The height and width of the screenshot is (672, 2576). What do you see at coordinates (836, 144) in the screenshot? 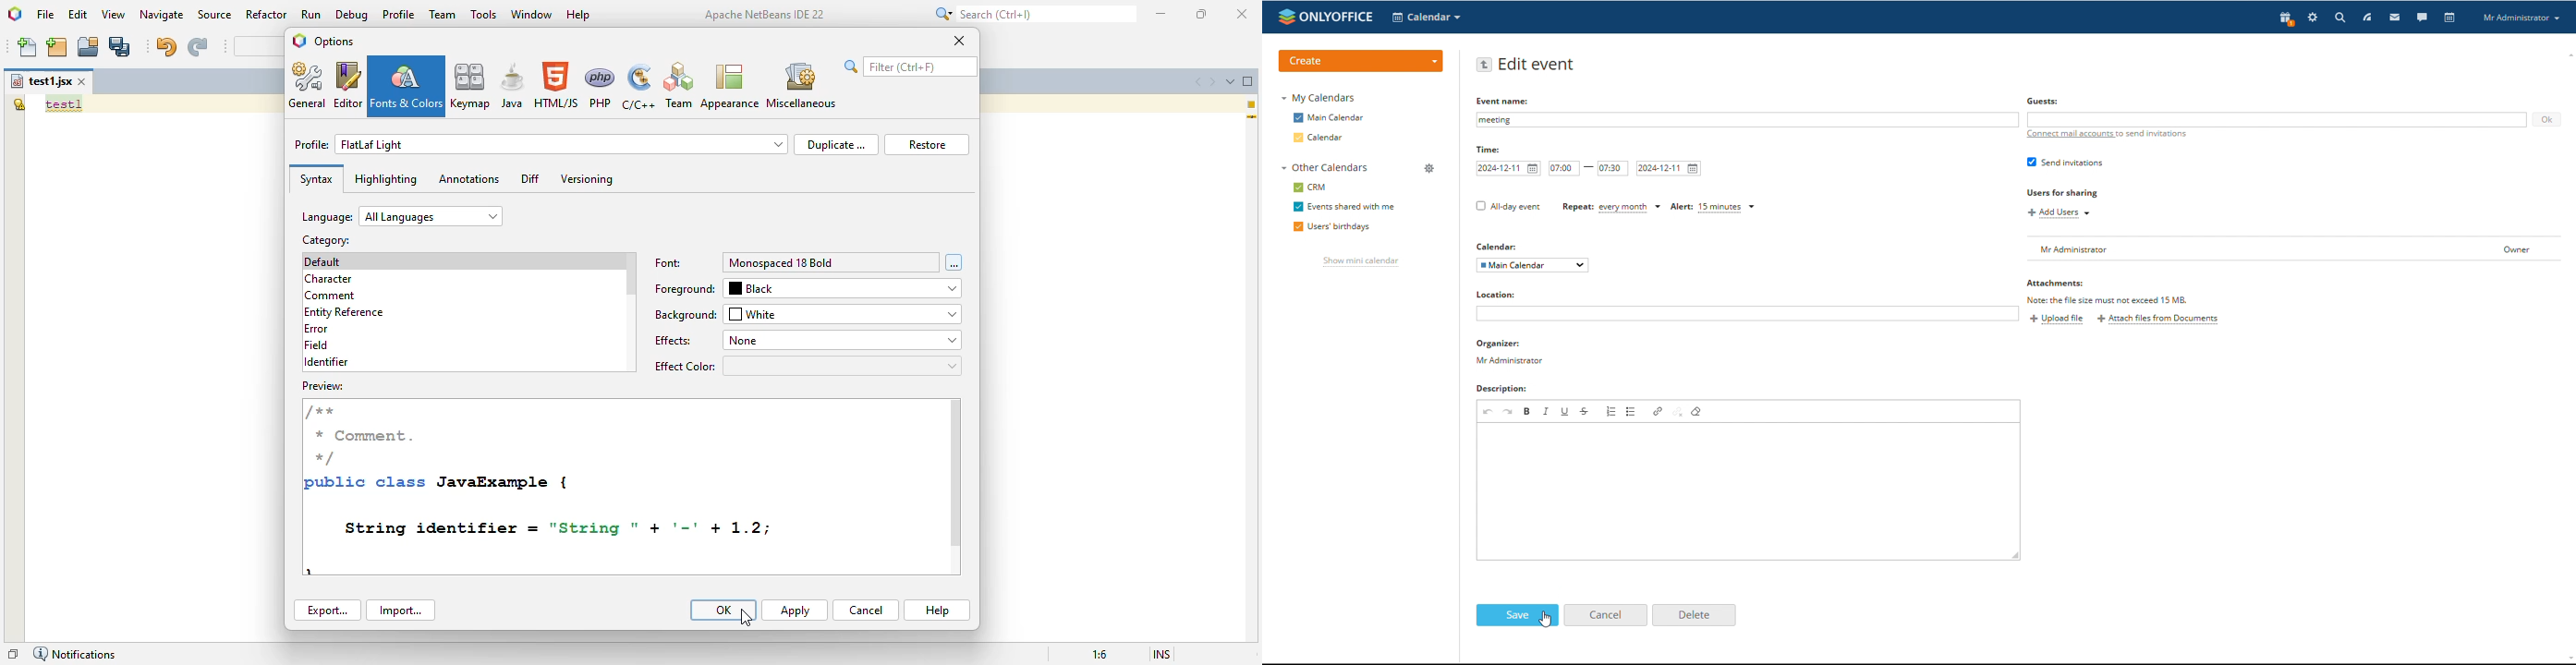
I see `duplicate` at bounding box center [836, 144].